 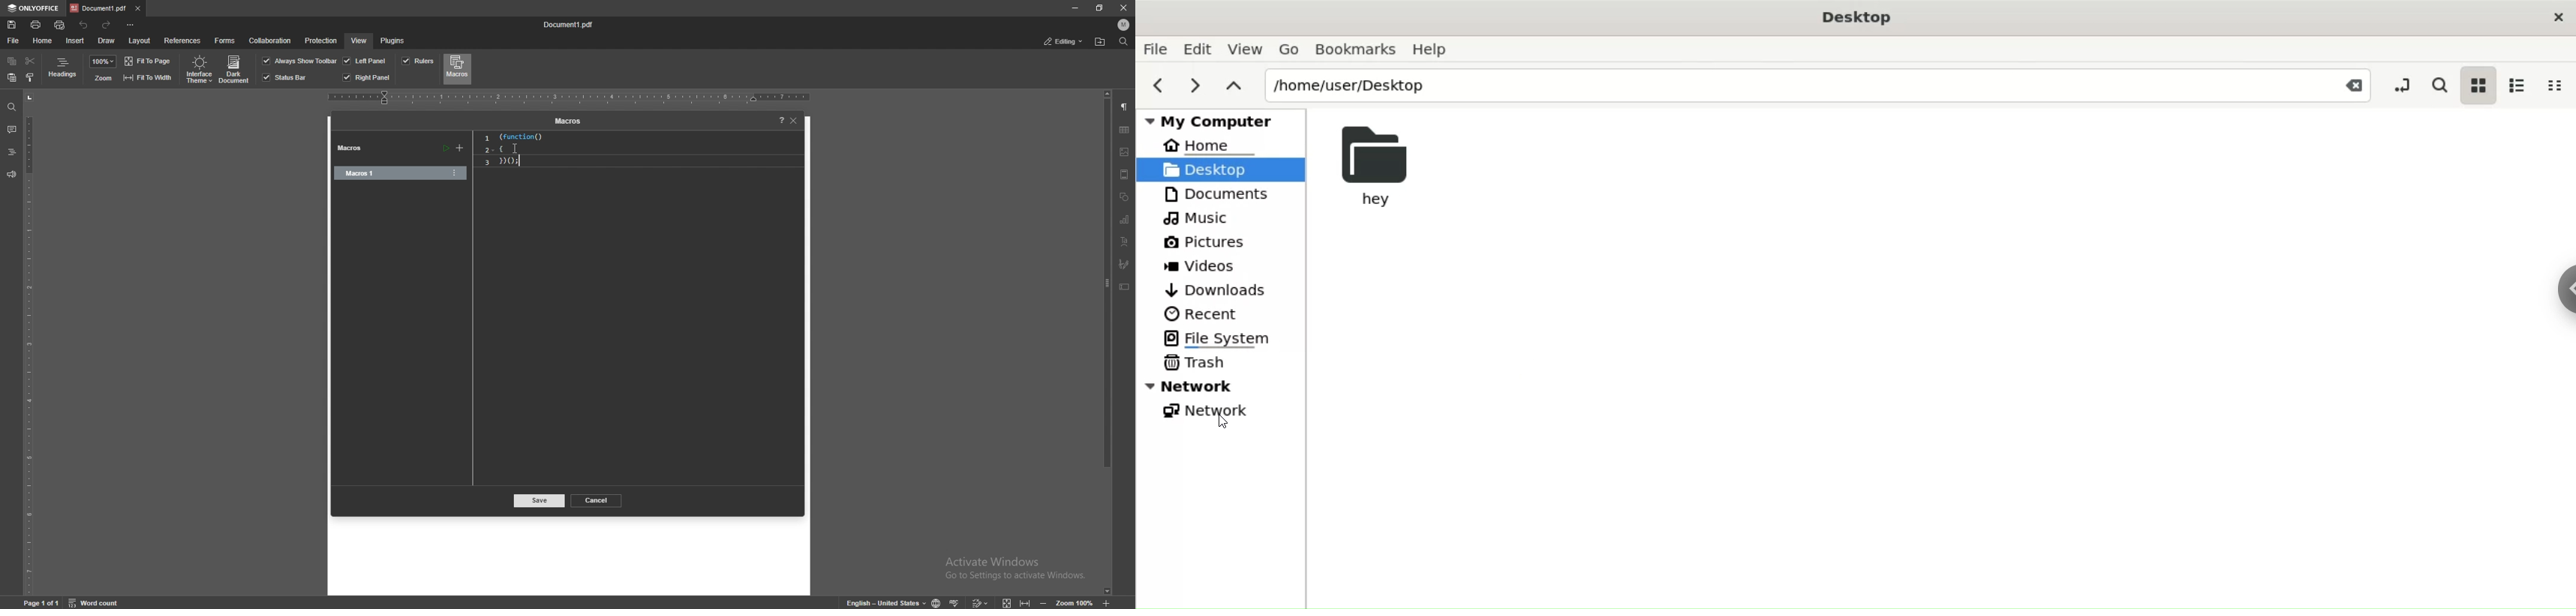 I want to click on /home/user/Desktop, so click(x=1774, y=84).